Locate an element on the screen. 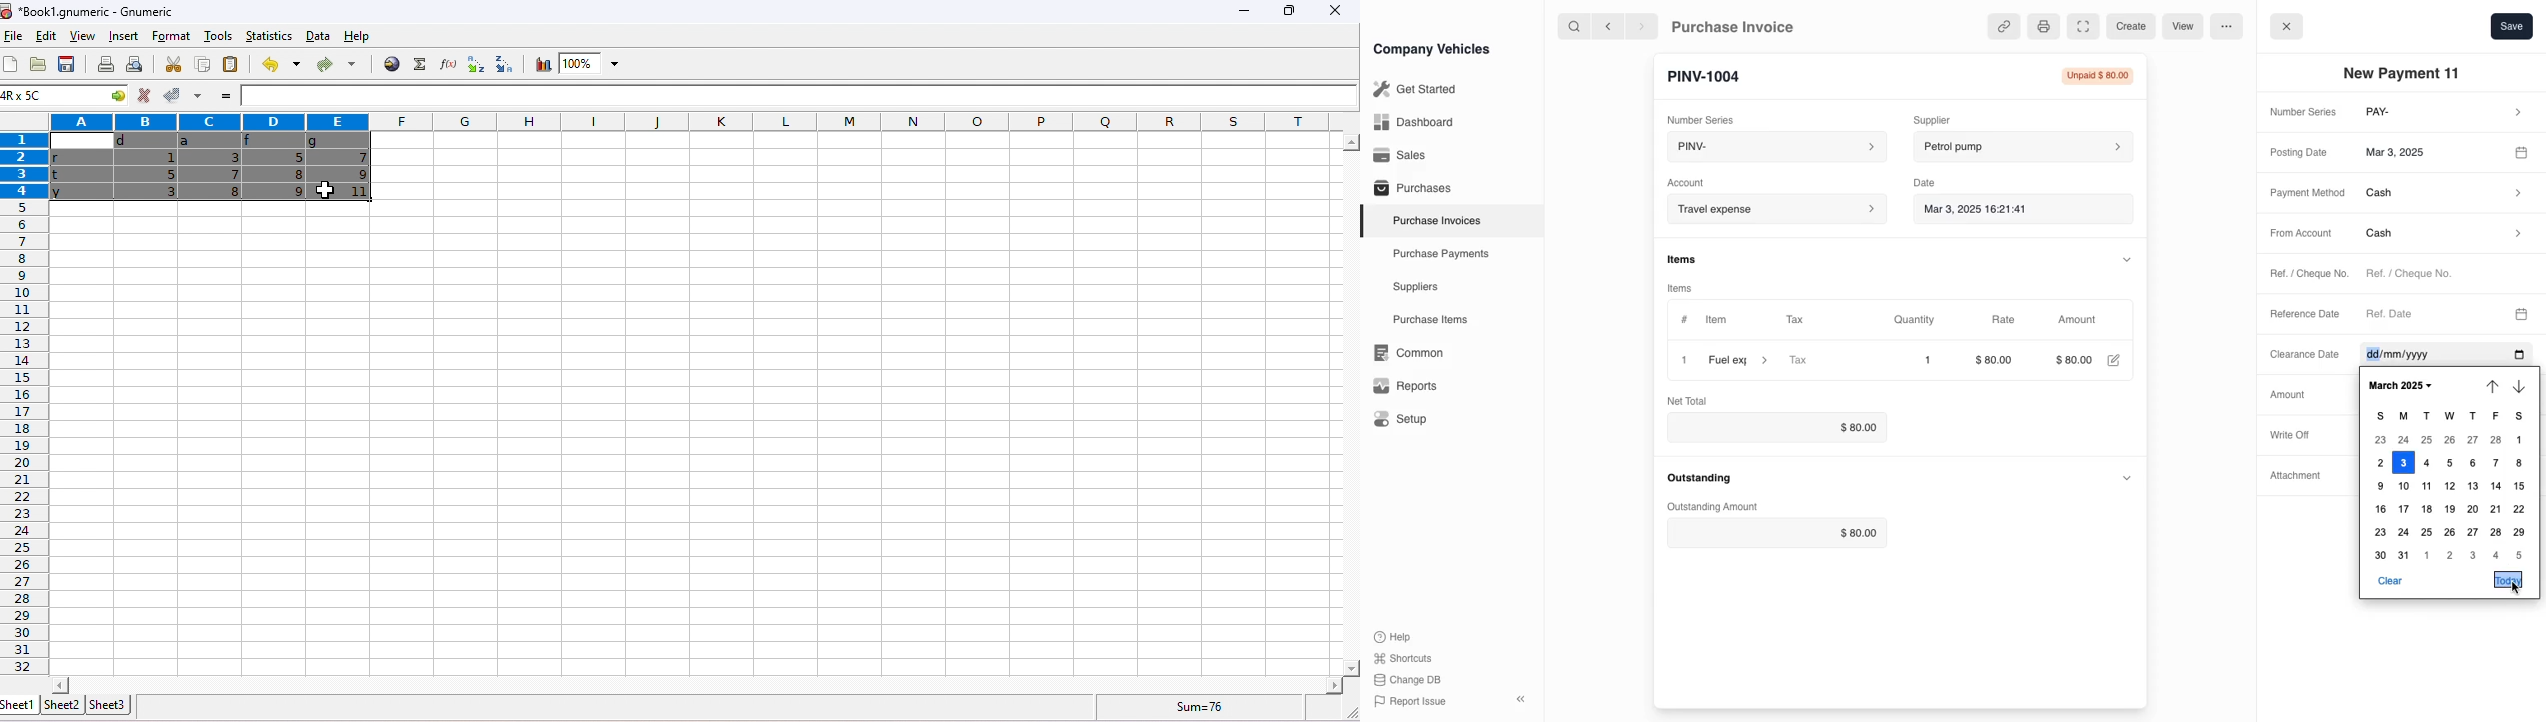 This screenshot has width=2548, height=728. accept changes is located at coordinates (168, 94).